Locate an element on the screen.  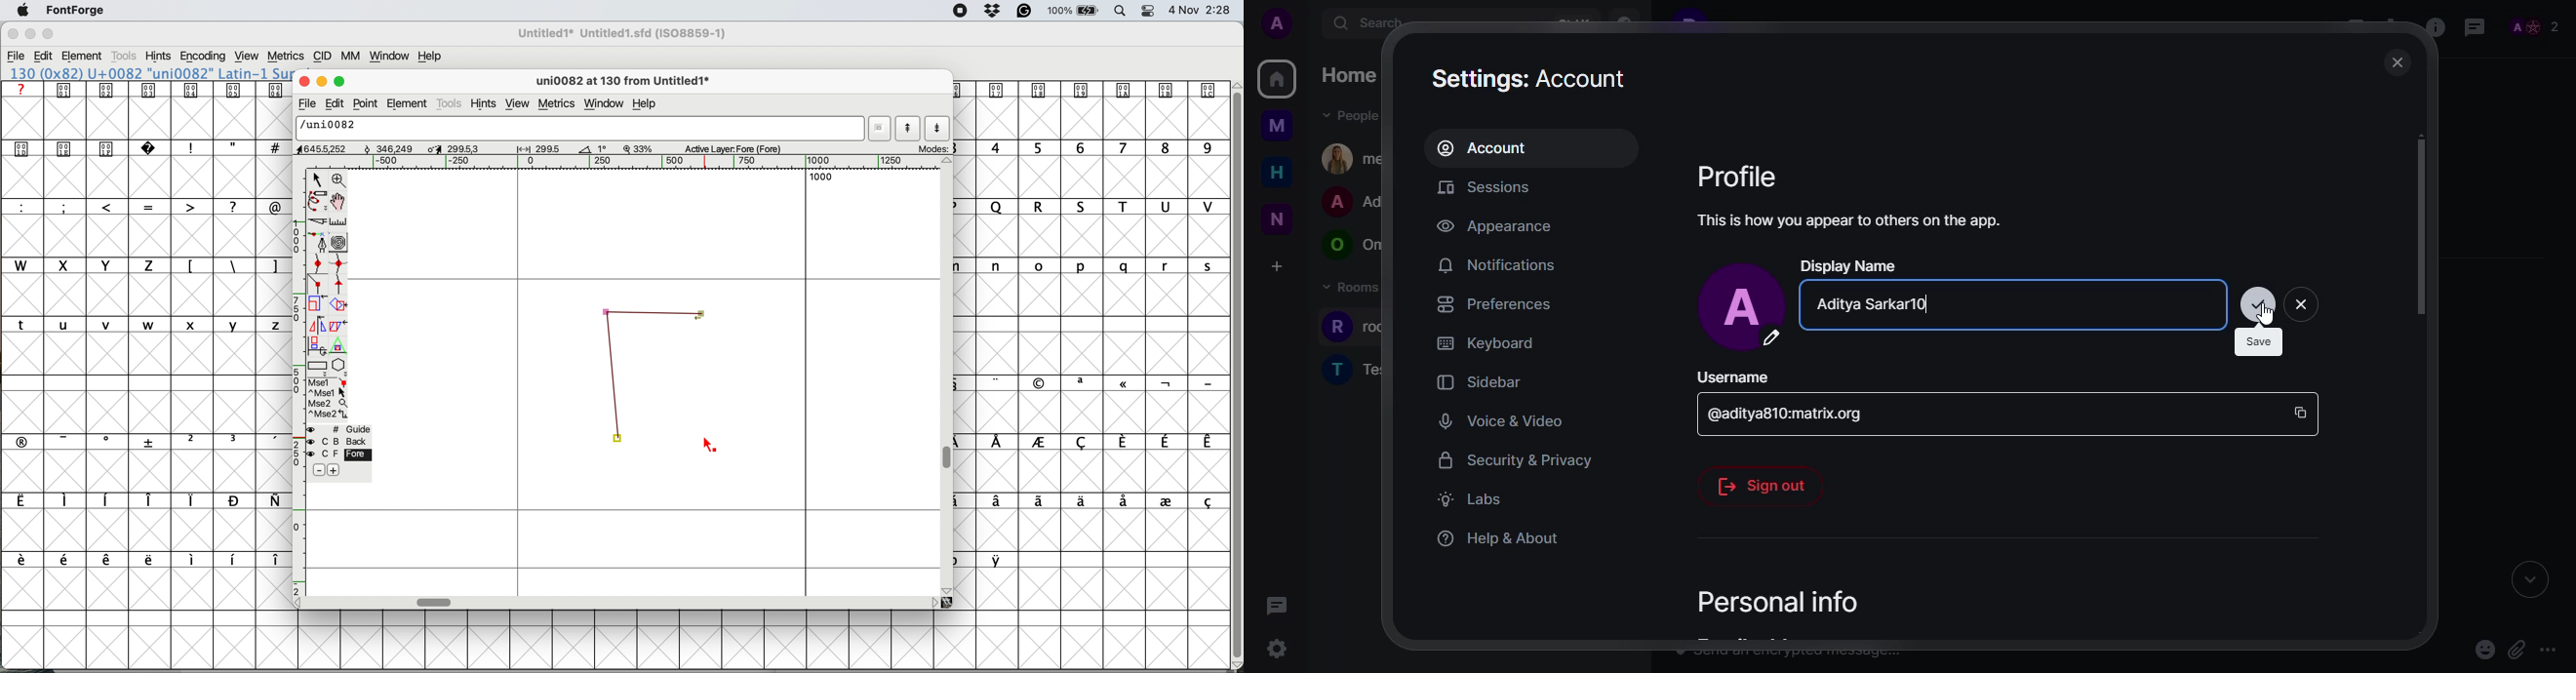
spotlight search is located at coordinates (1118, 12).